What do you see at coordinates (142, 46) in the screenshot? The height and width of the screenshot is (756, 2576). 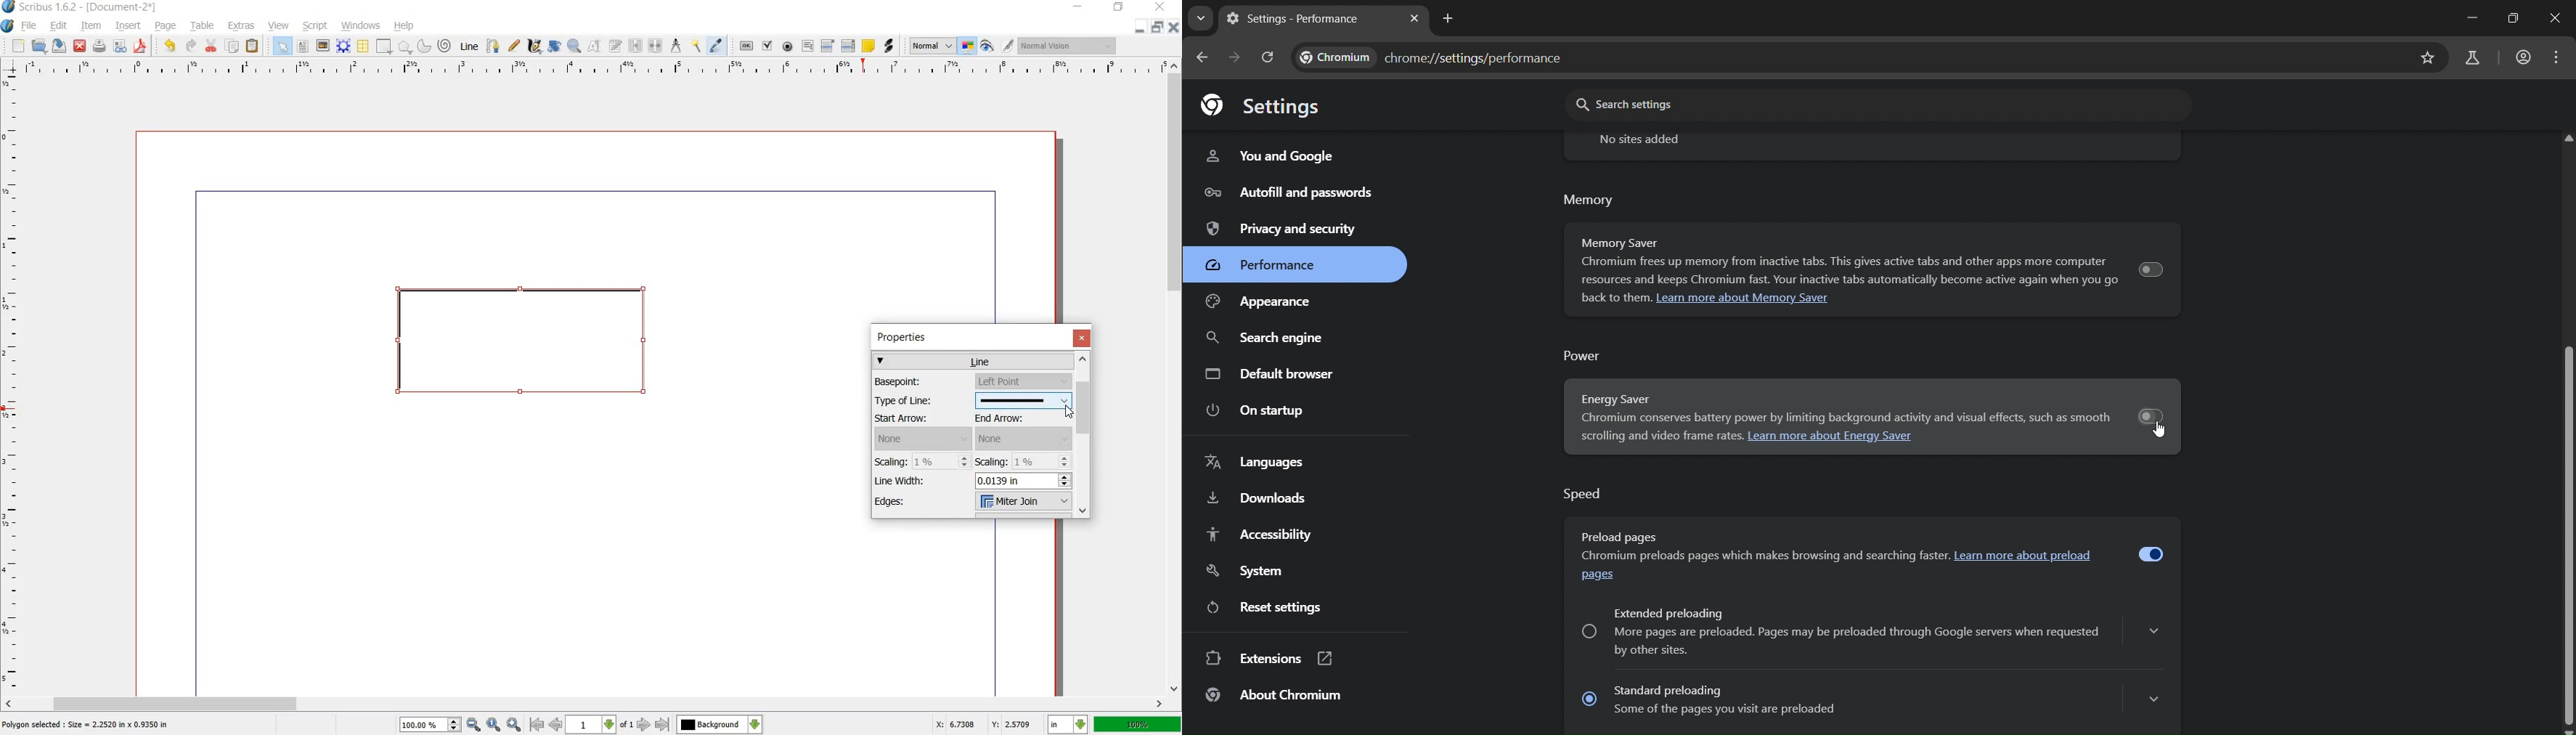 I see `SAVE AS PDF` at bounding box center [142, 46].